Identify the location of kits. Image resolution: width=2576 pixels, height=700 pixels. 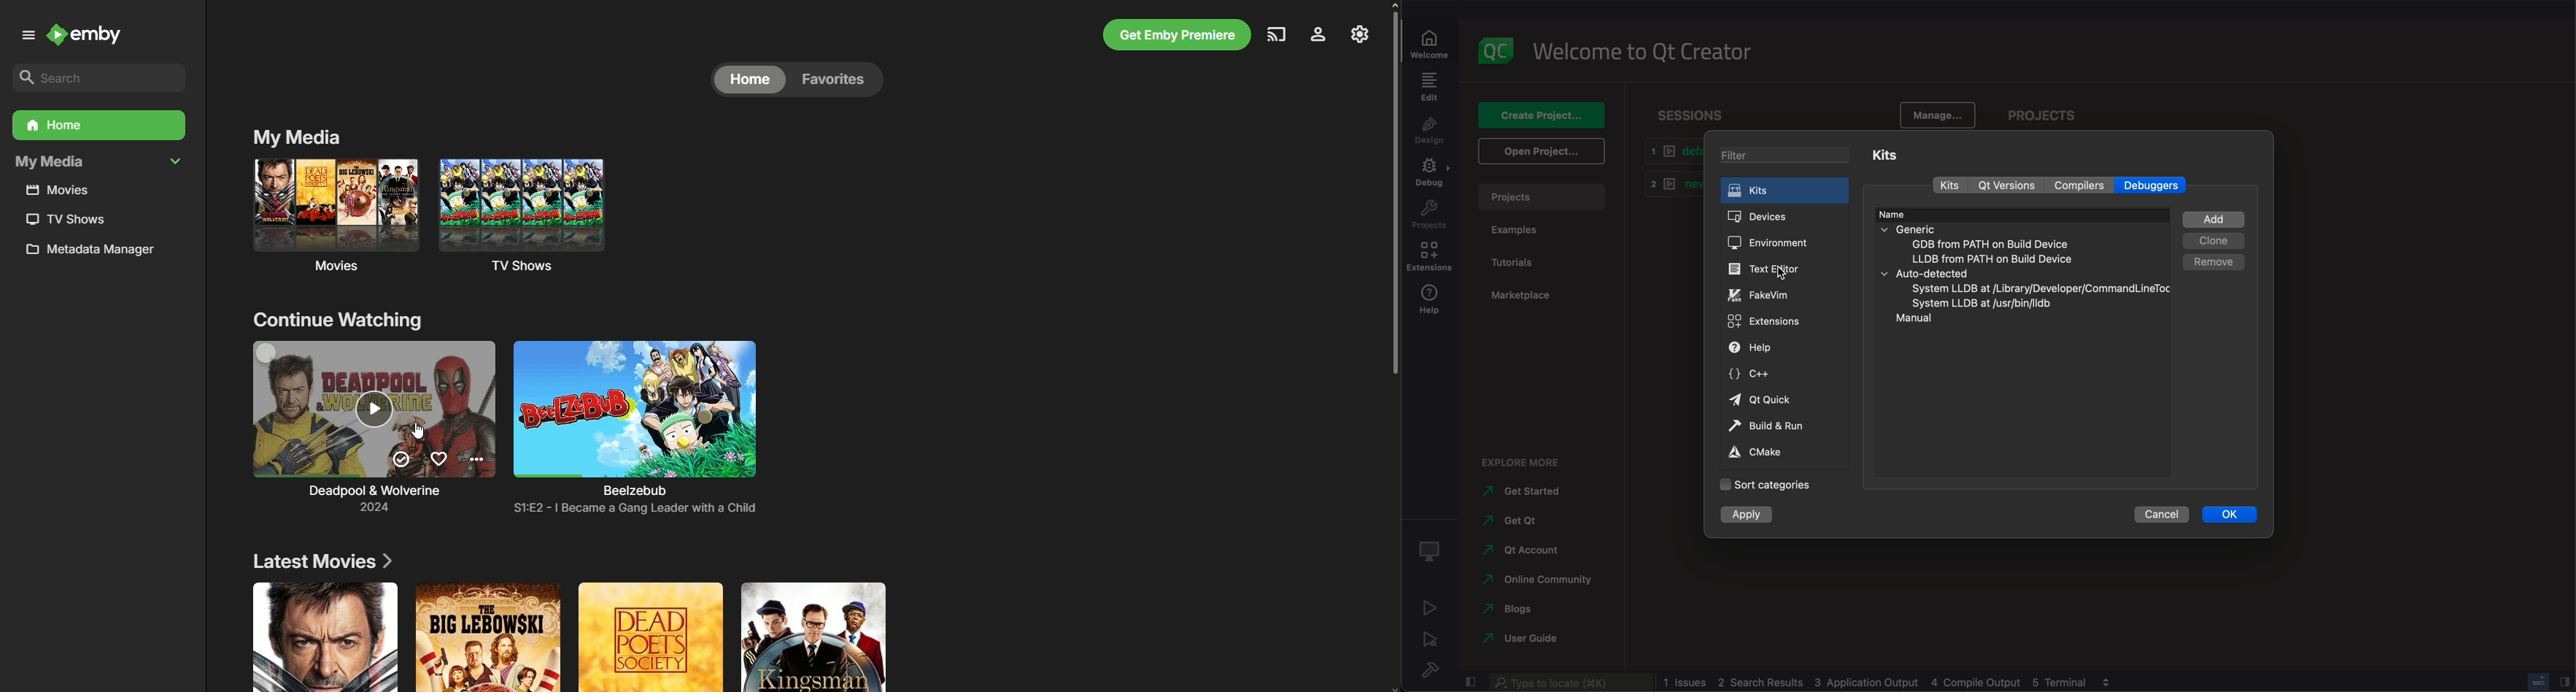
(1951, 185).